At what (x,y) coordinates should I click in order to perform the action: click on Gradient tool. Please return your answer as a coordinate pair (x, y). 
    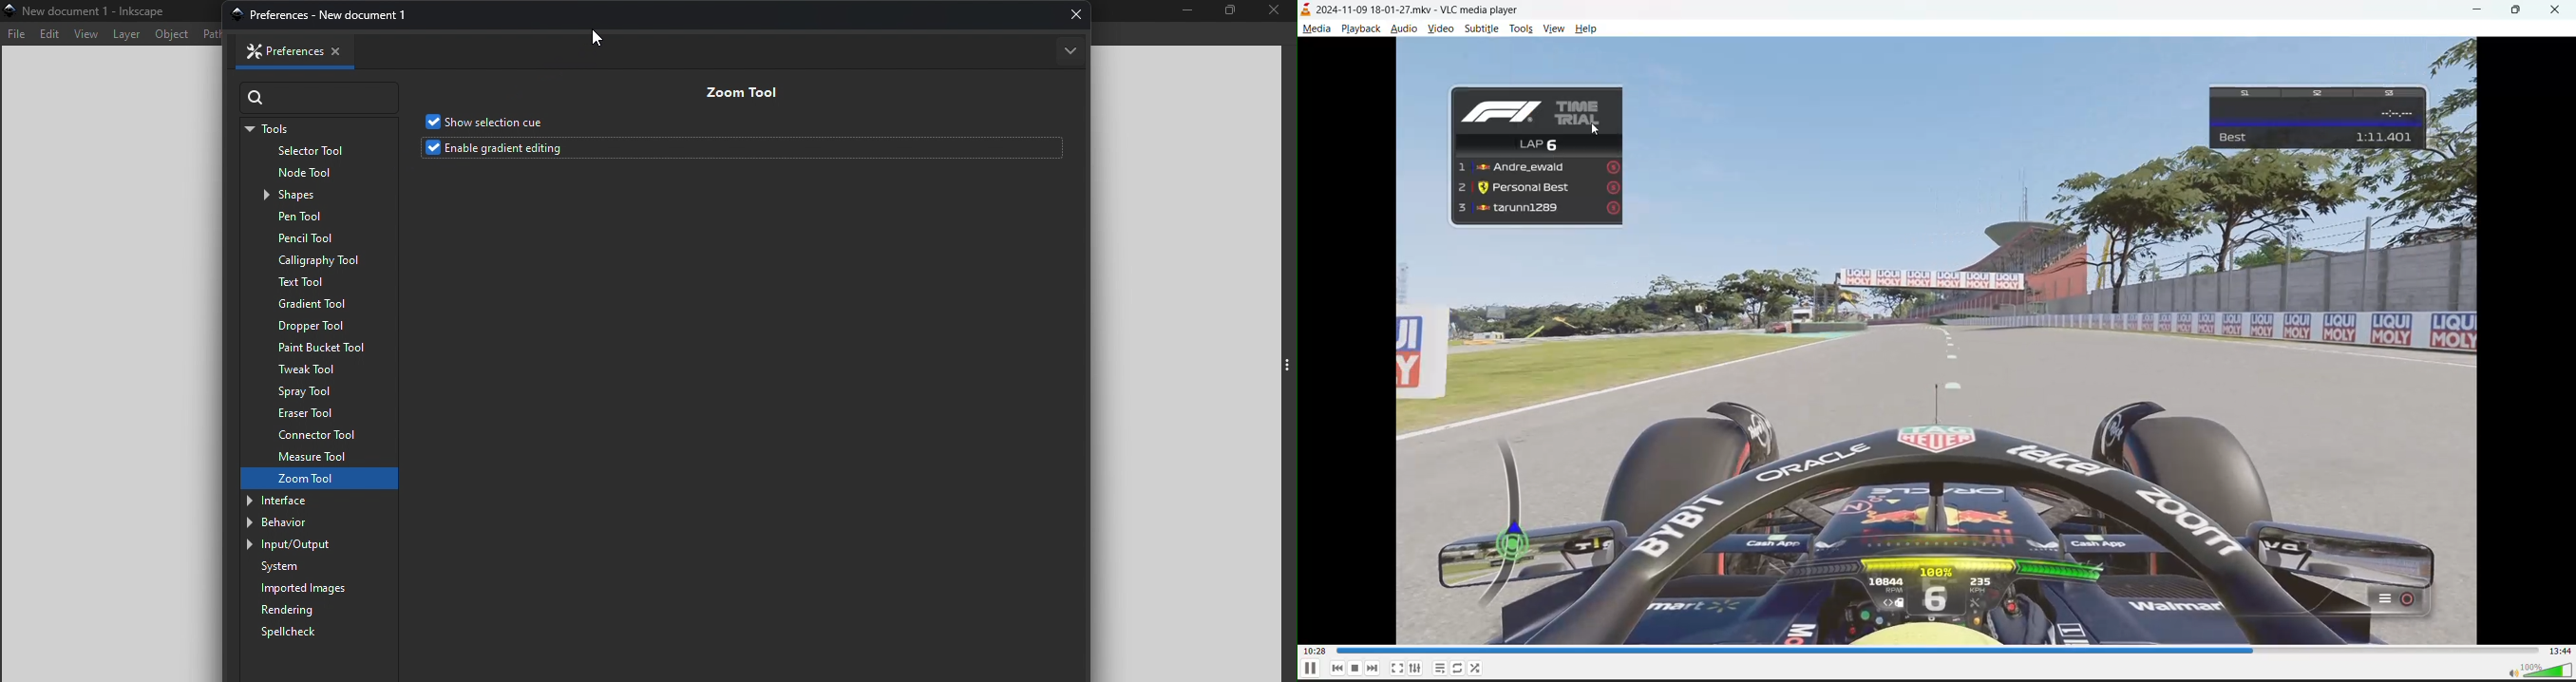
    Looking at the image, I should click on (310, 304).